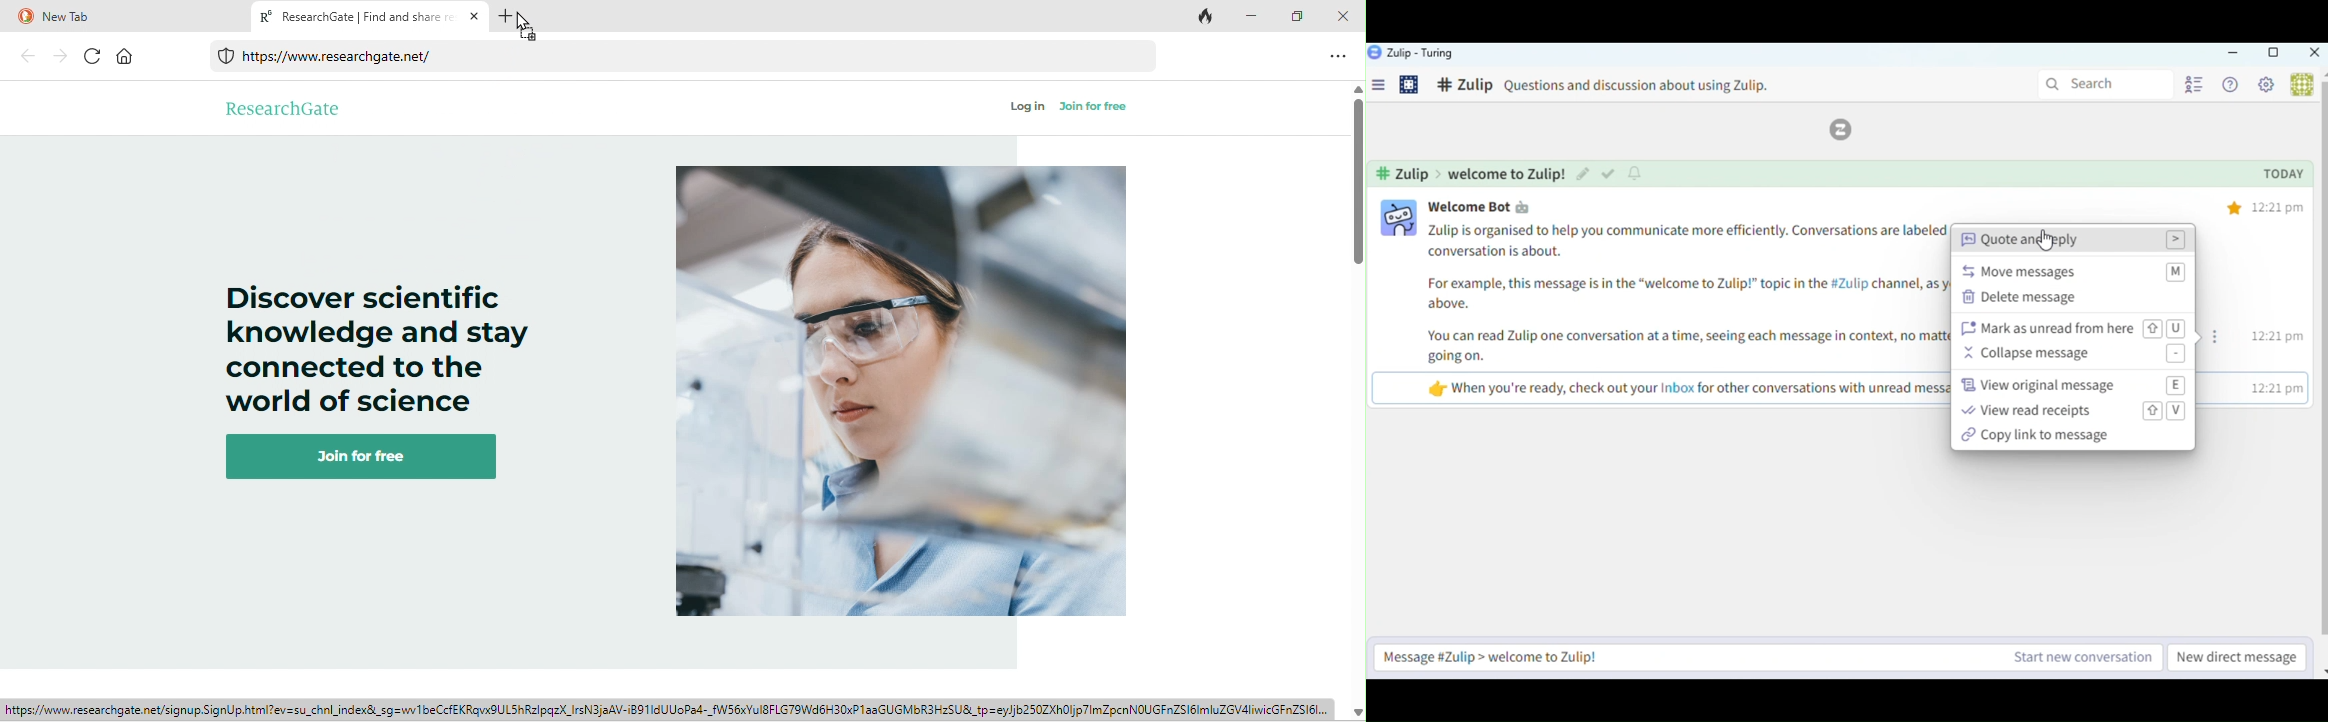 The image size is (2352, 728). I want to click on Help, so click(2233, 86).